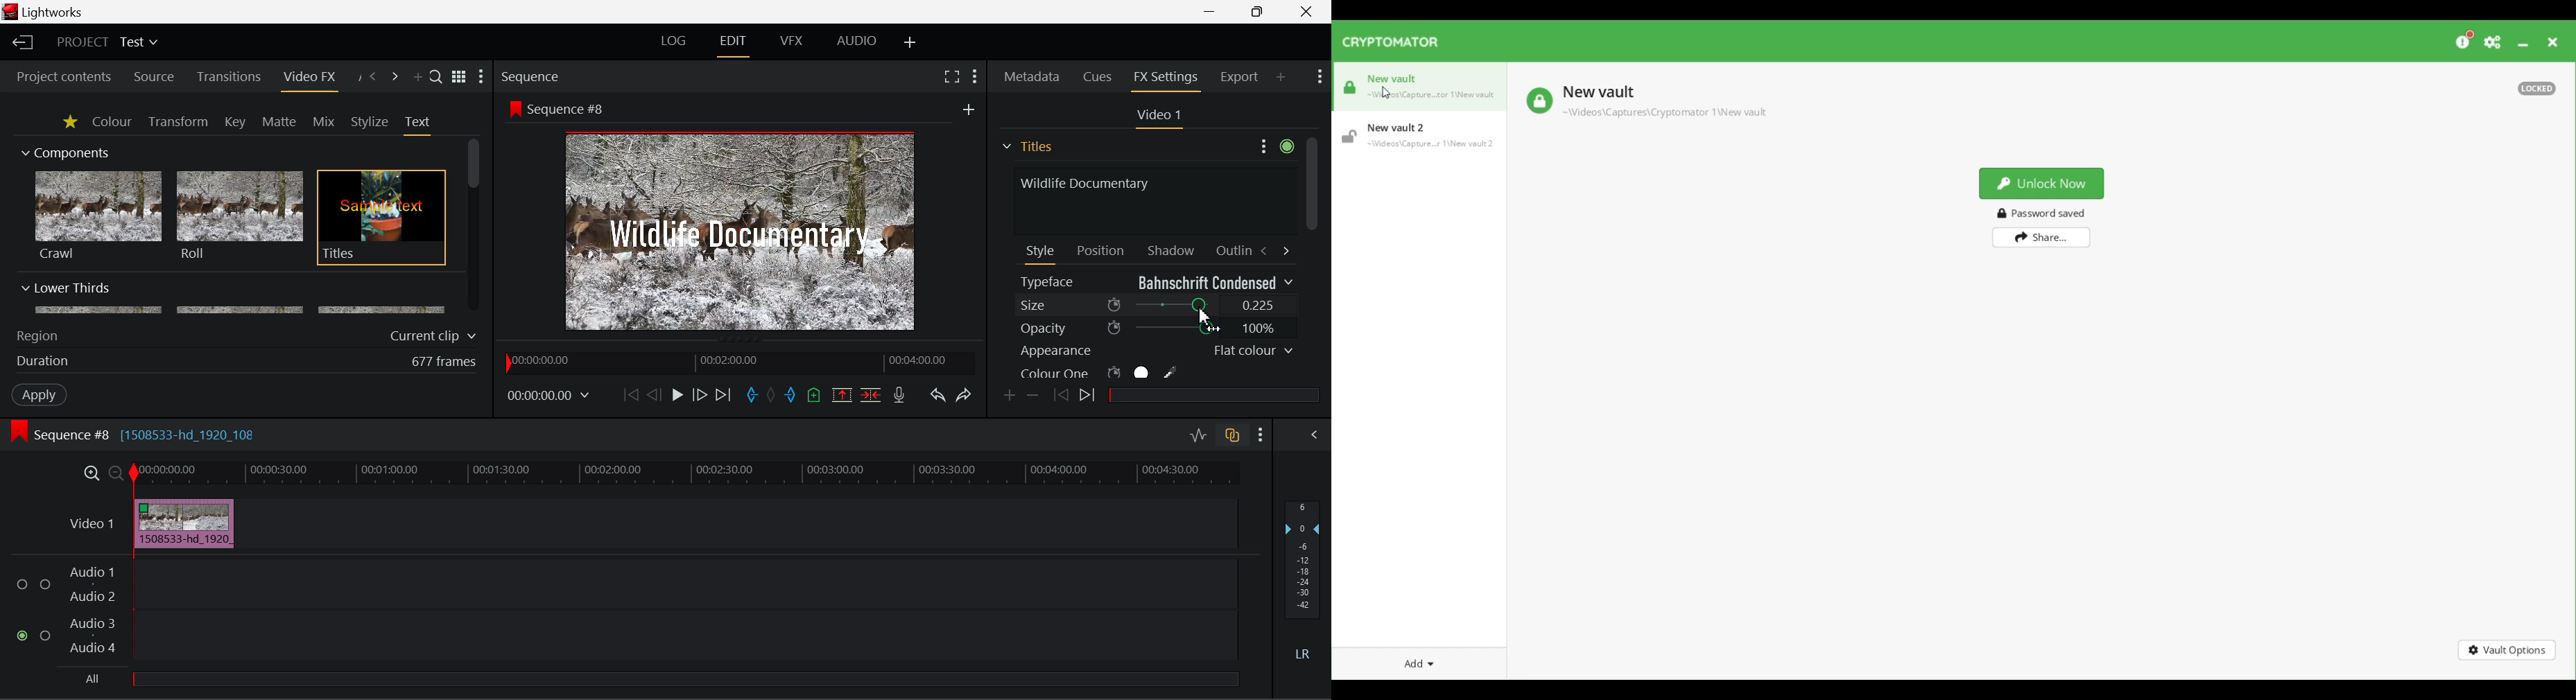 The width and height of the screenshot is (2576, 700). Describe the element at coordinates (1011, 396) in the screenshot. I see `Add keyframe` at that location.